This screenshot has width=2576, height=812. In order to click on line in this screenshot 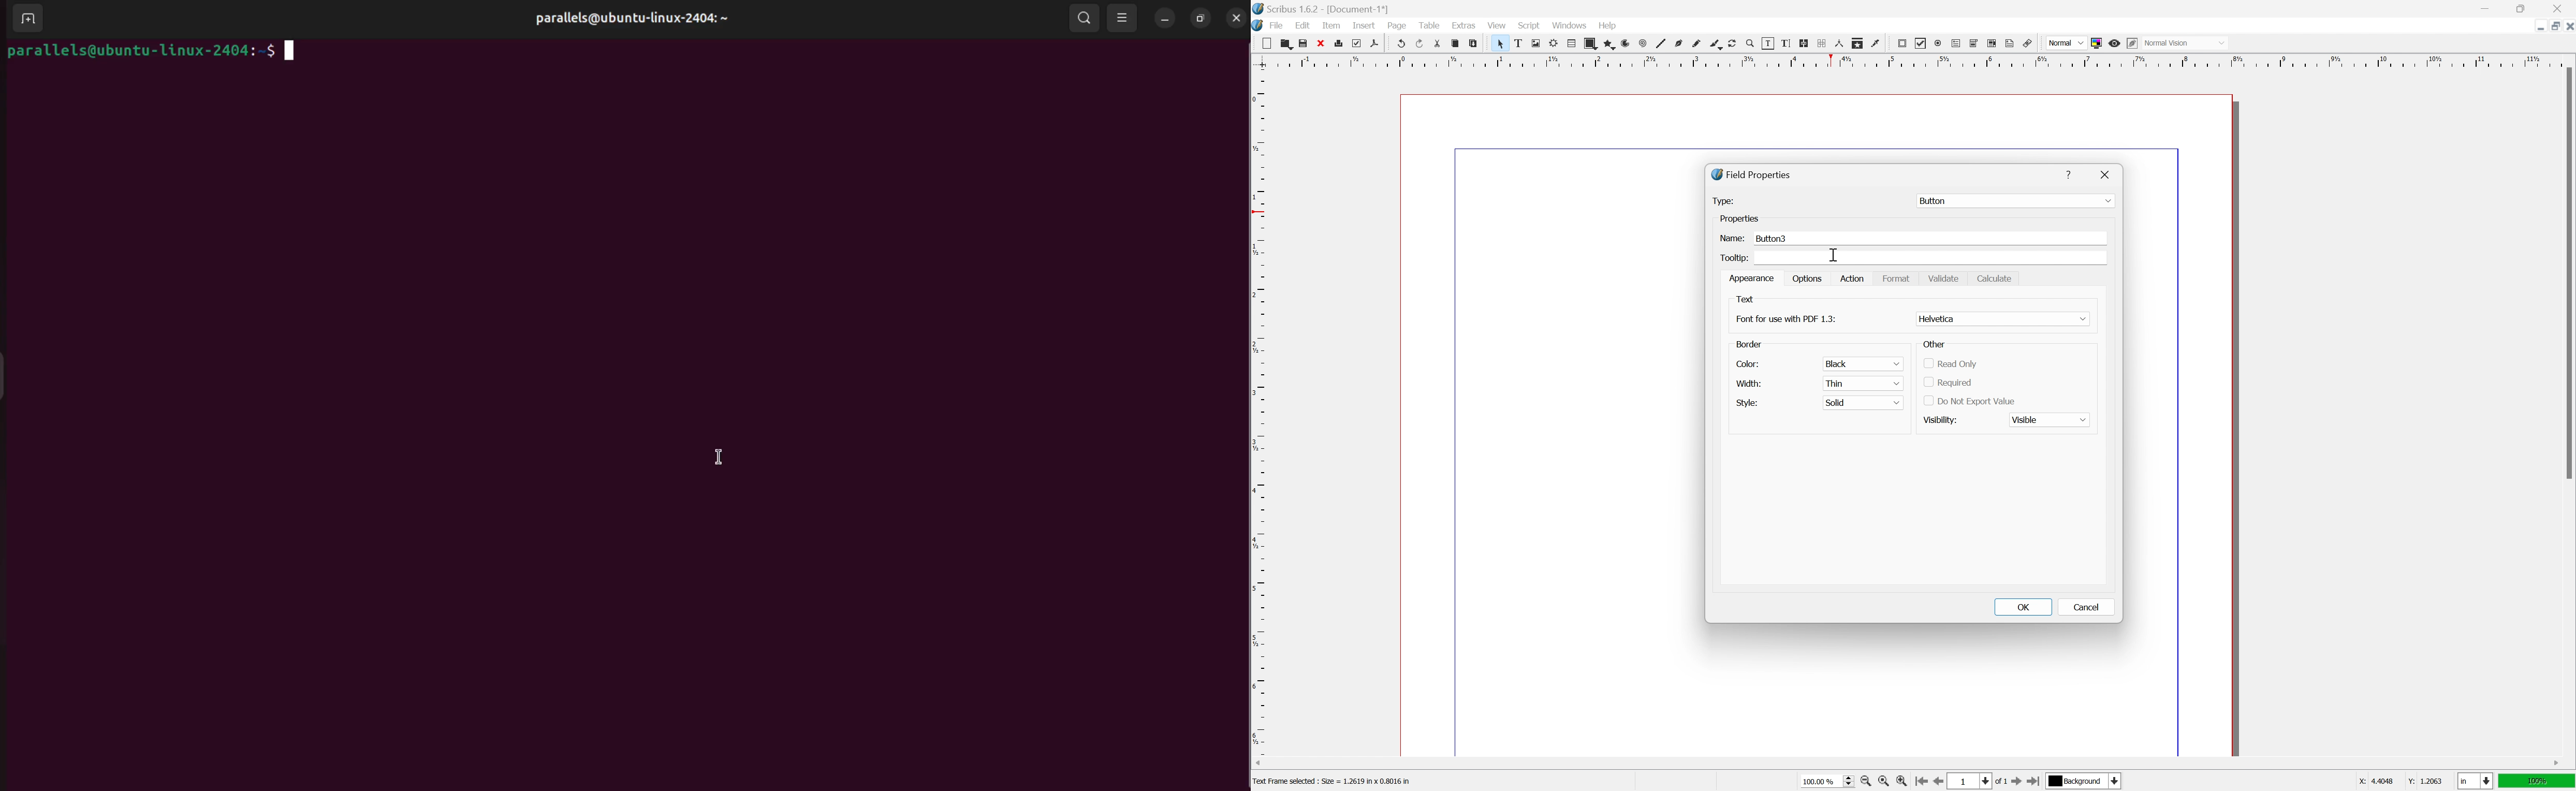, I will do `click(1661, 43)`.